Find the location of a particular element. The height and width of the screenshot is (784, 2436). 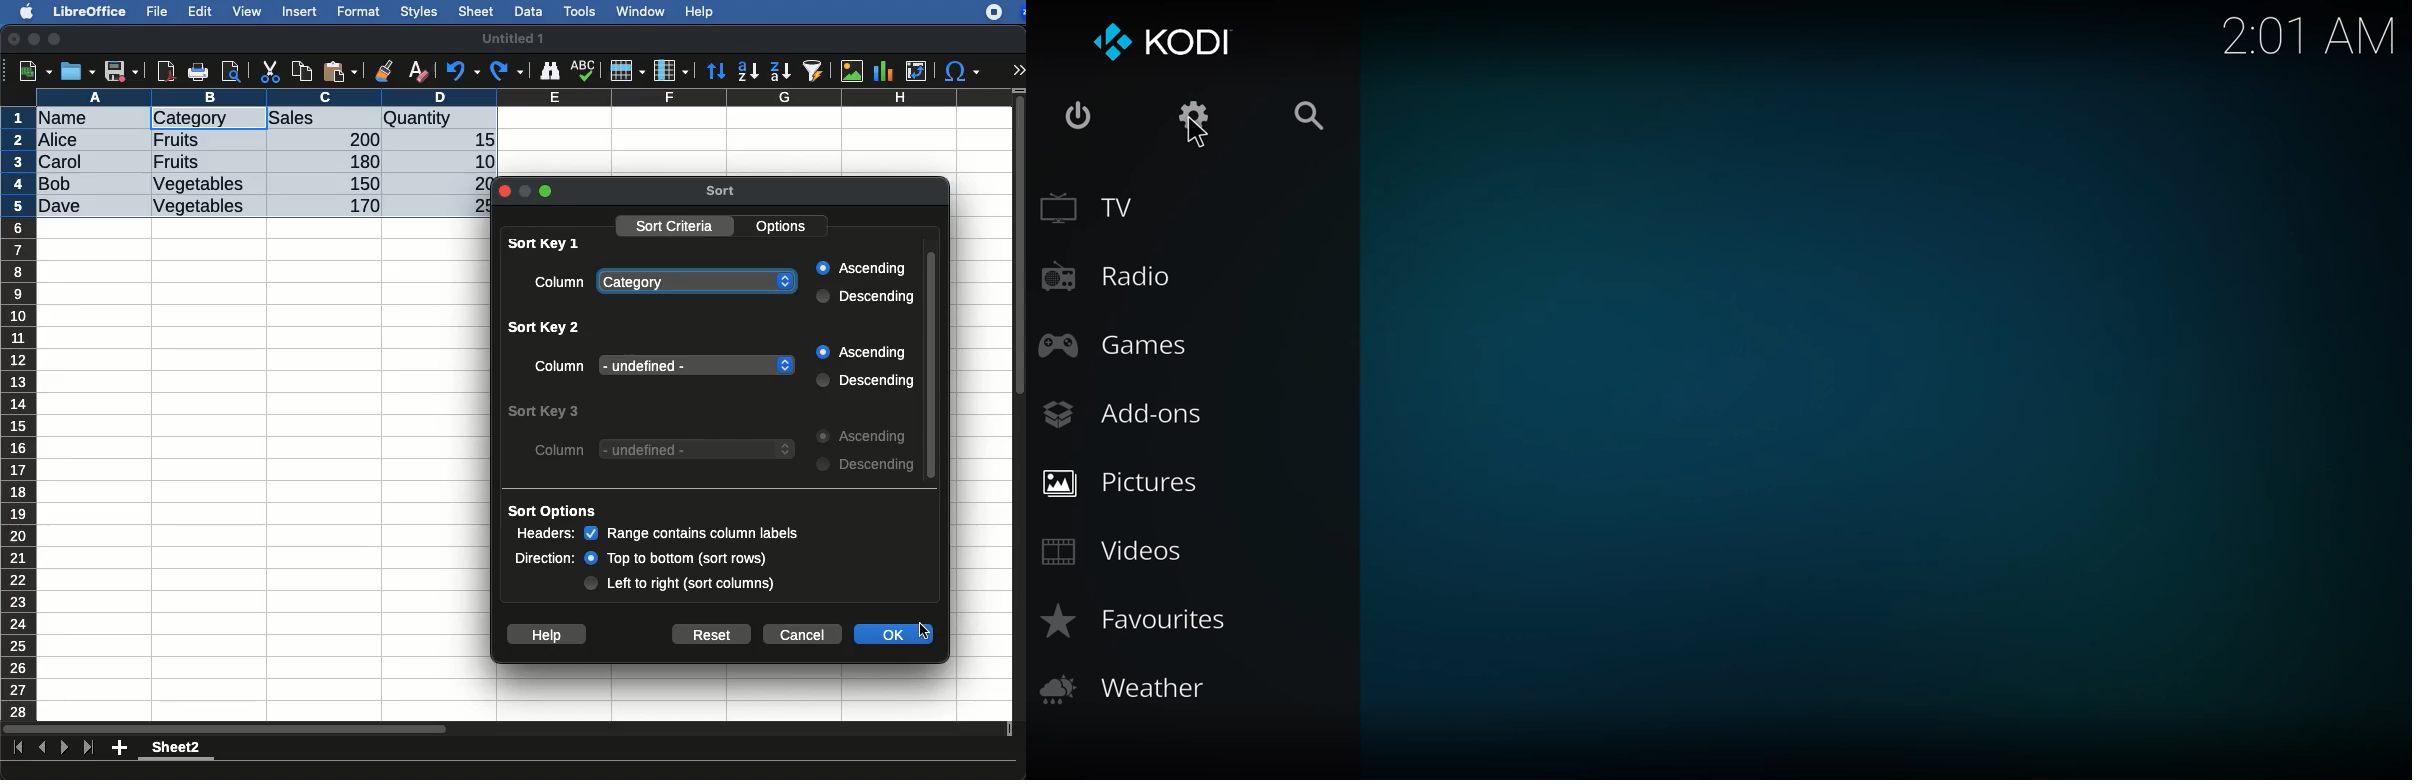

180 is located at coordinates (357, 162).